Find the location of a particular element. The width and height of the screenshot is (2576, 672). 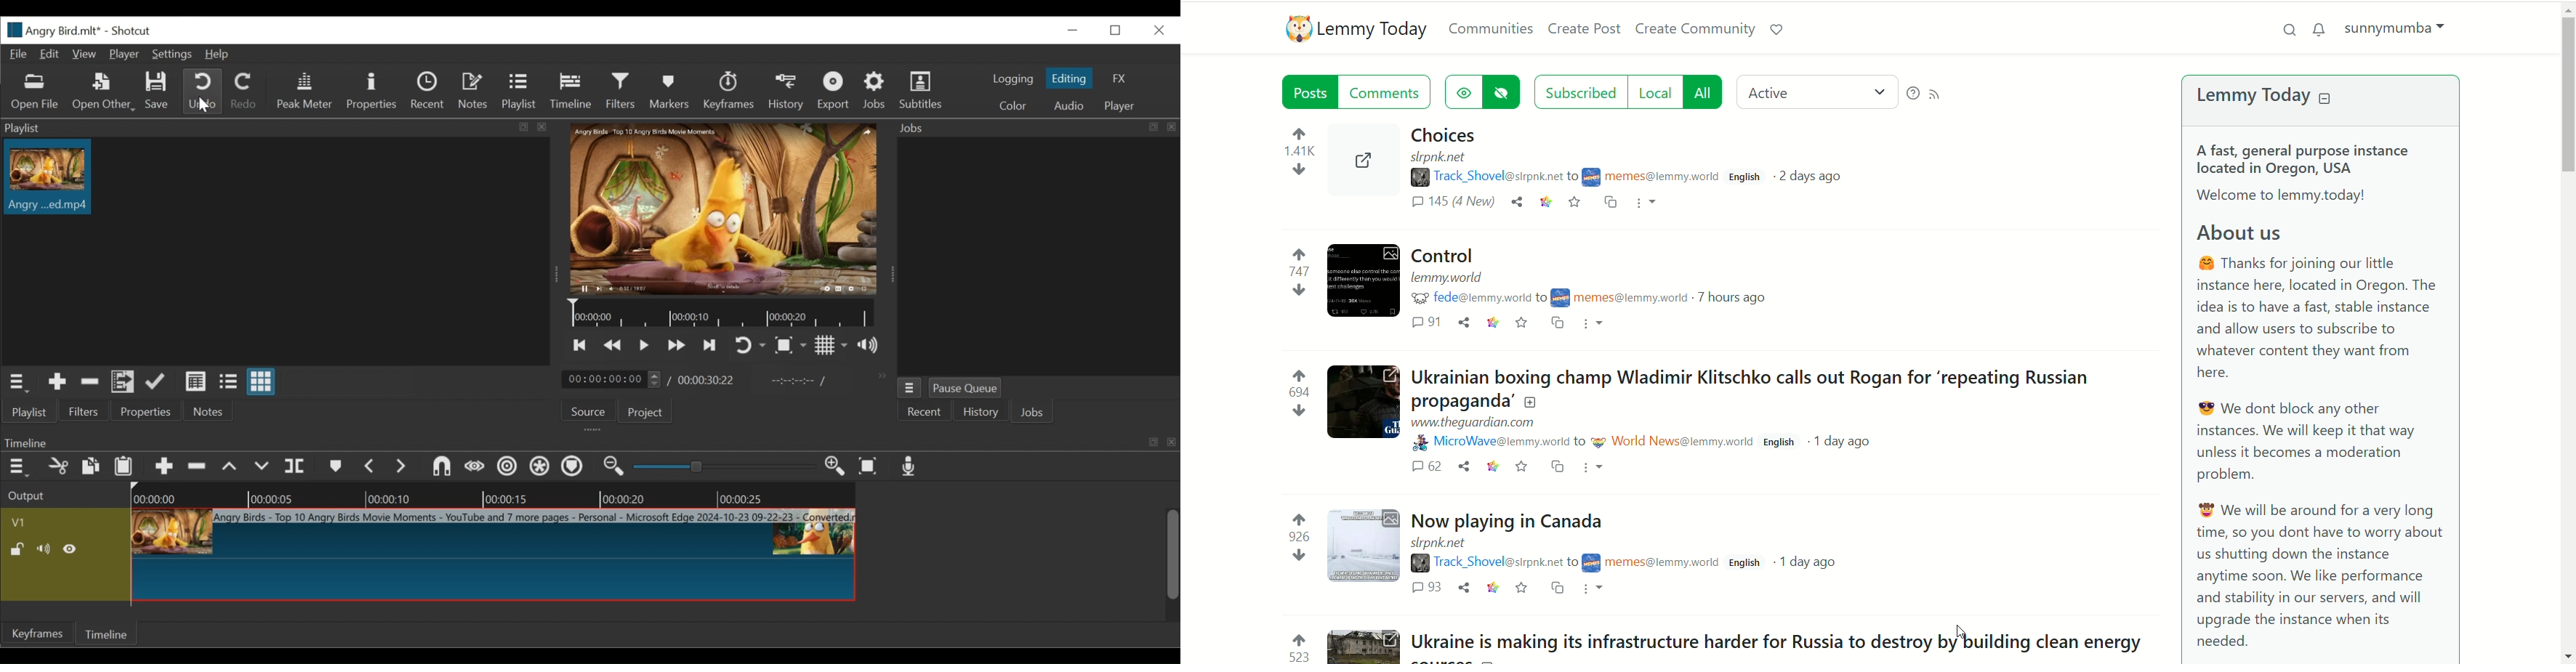

zoom timeline to fit is located at coordinates (869, 466).